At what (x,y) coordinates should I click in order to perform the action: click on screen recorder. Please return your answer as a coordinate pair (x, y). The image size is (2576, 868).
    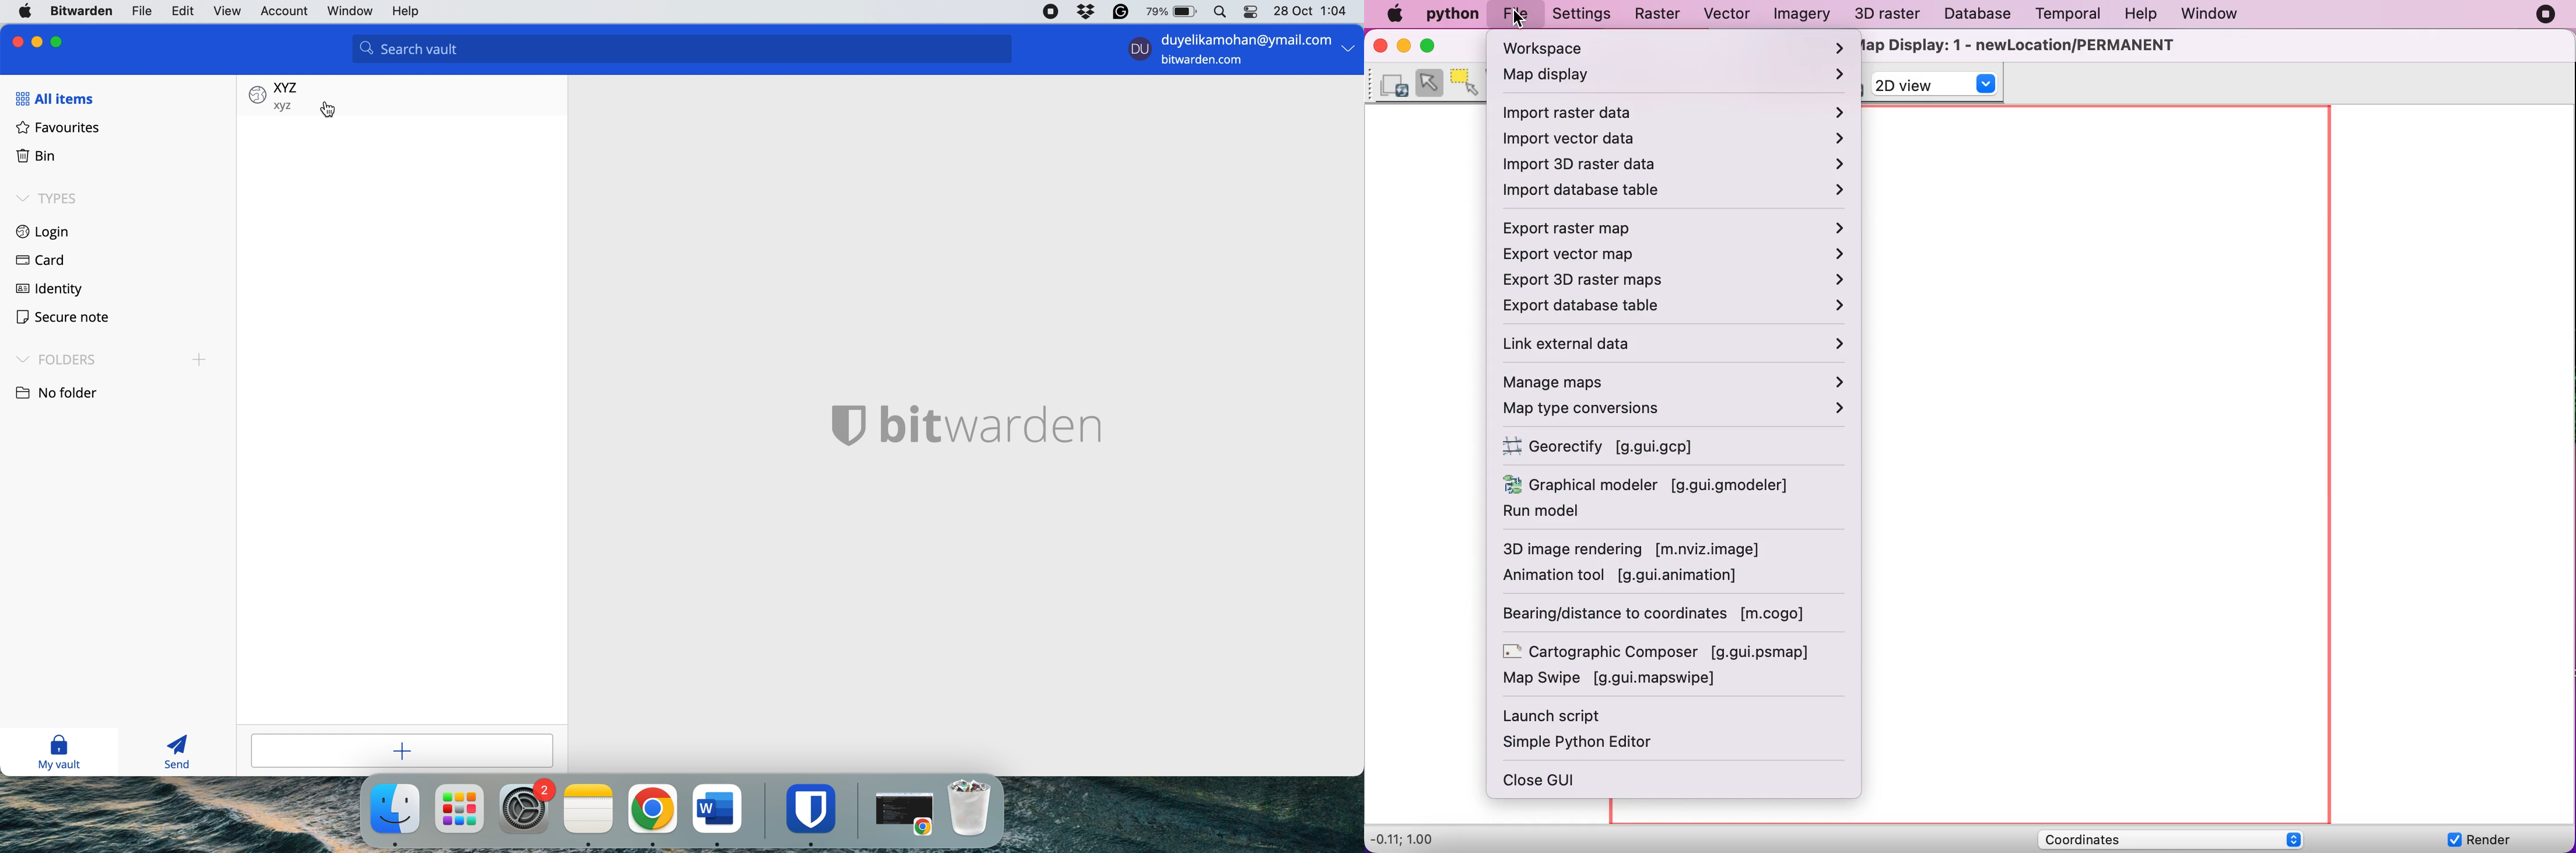
    Looking at the image, I should click on (1052, 11).